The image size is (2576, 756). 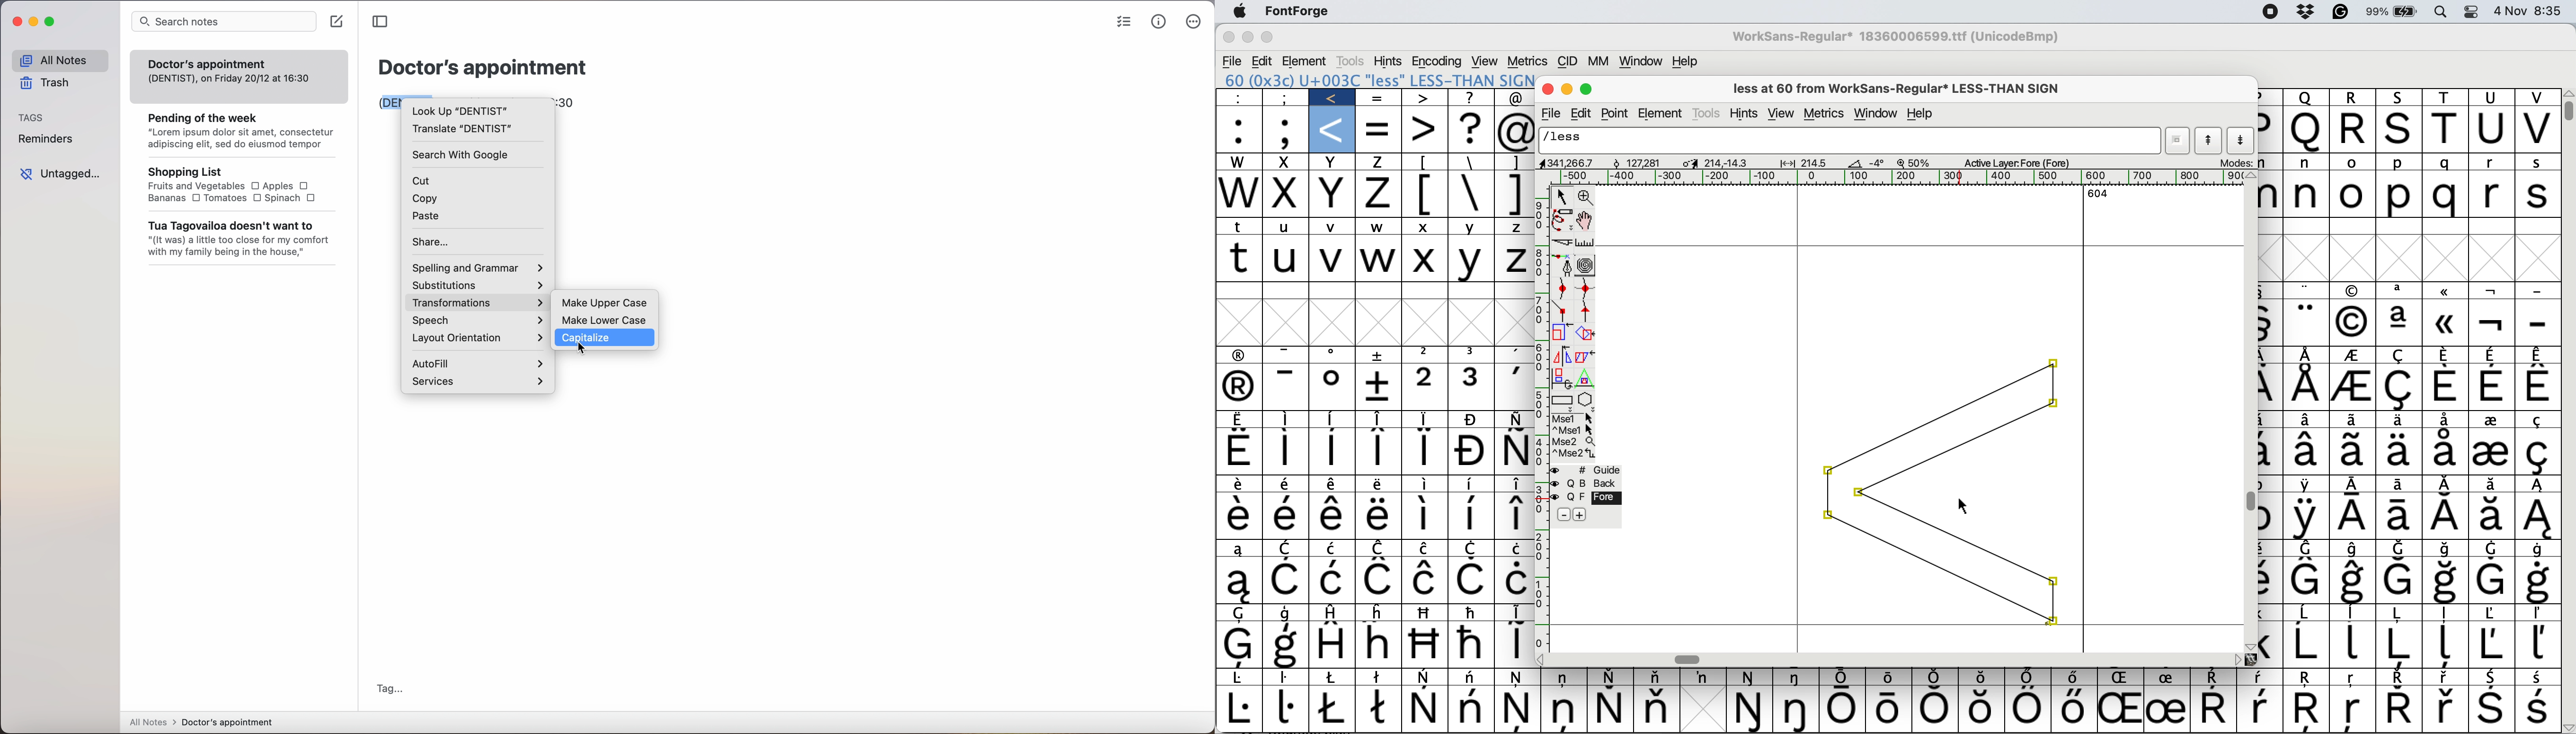 I want to click on Symbol, so click(x=2399, y=323).